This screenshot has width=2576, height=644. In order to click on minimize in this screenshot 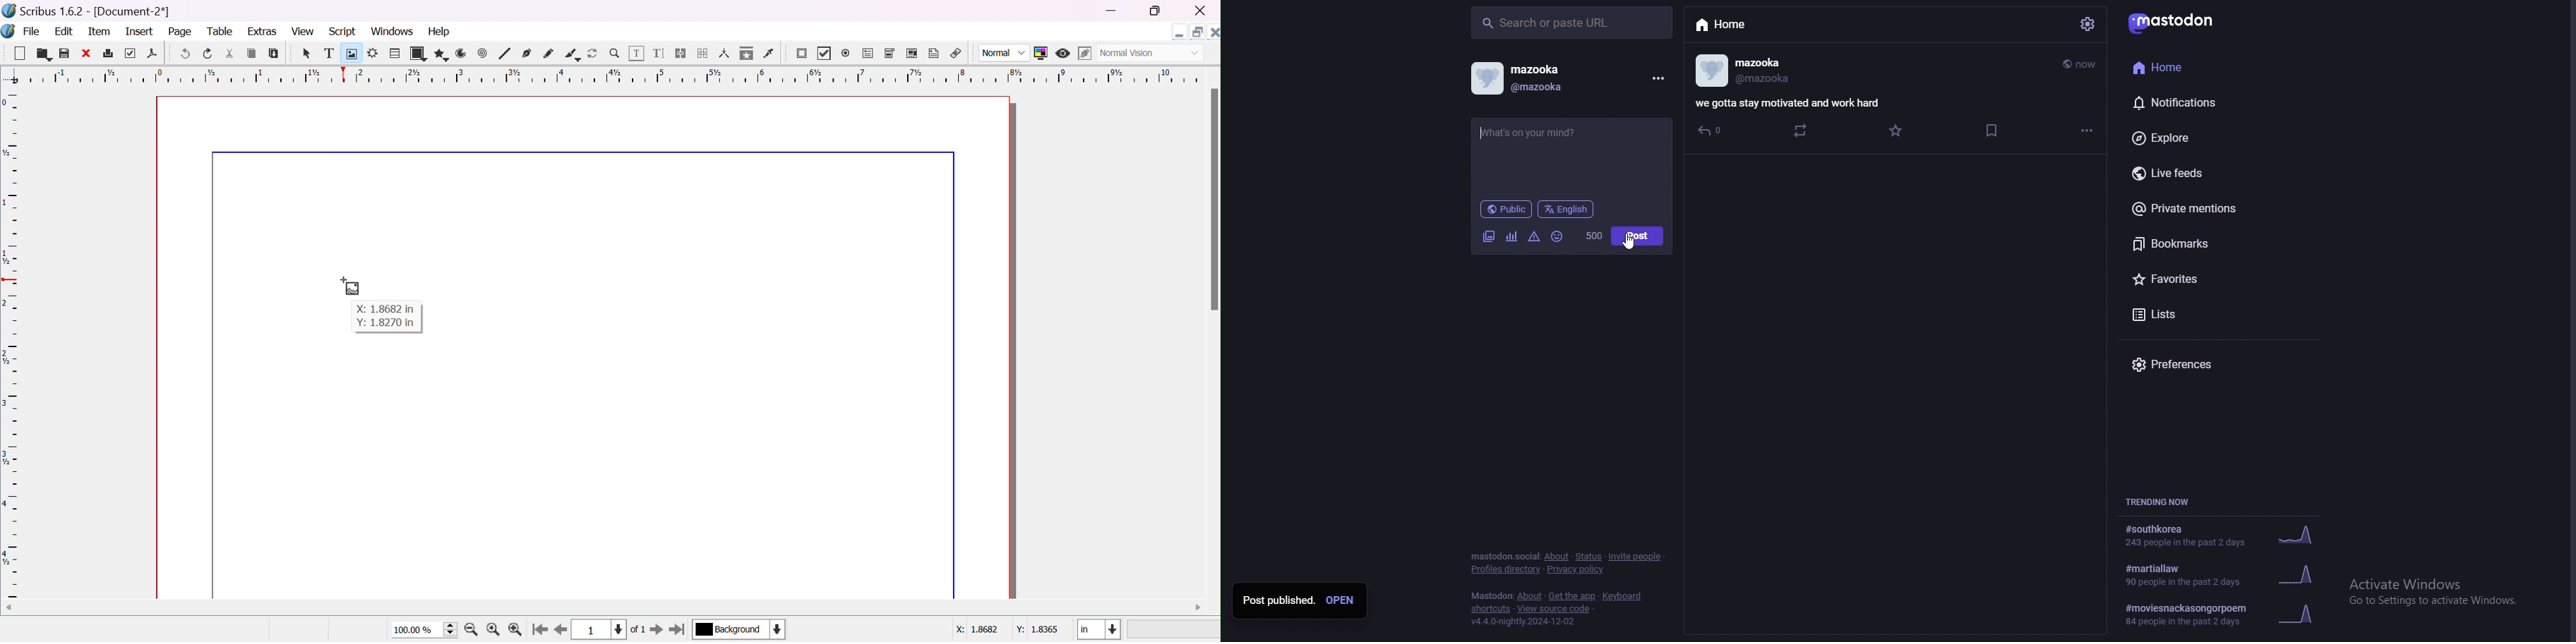, I will do `click(1180, 32)`.